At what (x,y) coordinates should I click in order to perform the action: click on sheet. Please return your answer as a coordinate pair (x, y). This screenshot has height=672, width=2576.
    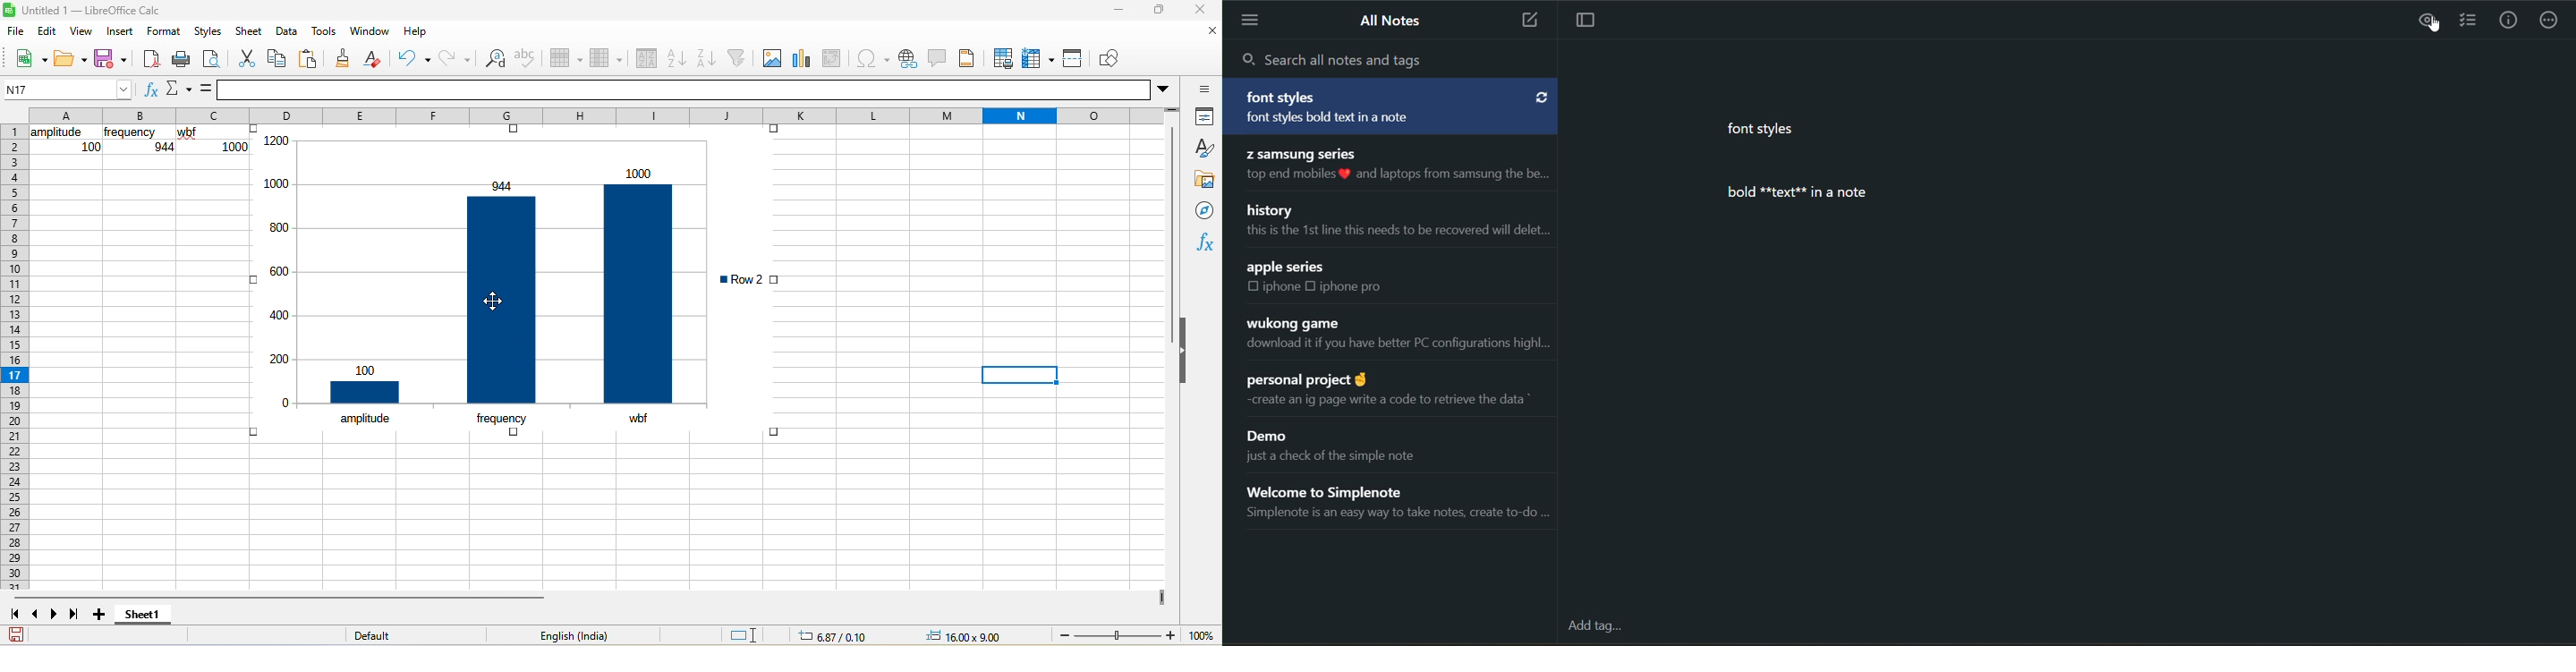
    Looking at the image, I should click on (249, 31).